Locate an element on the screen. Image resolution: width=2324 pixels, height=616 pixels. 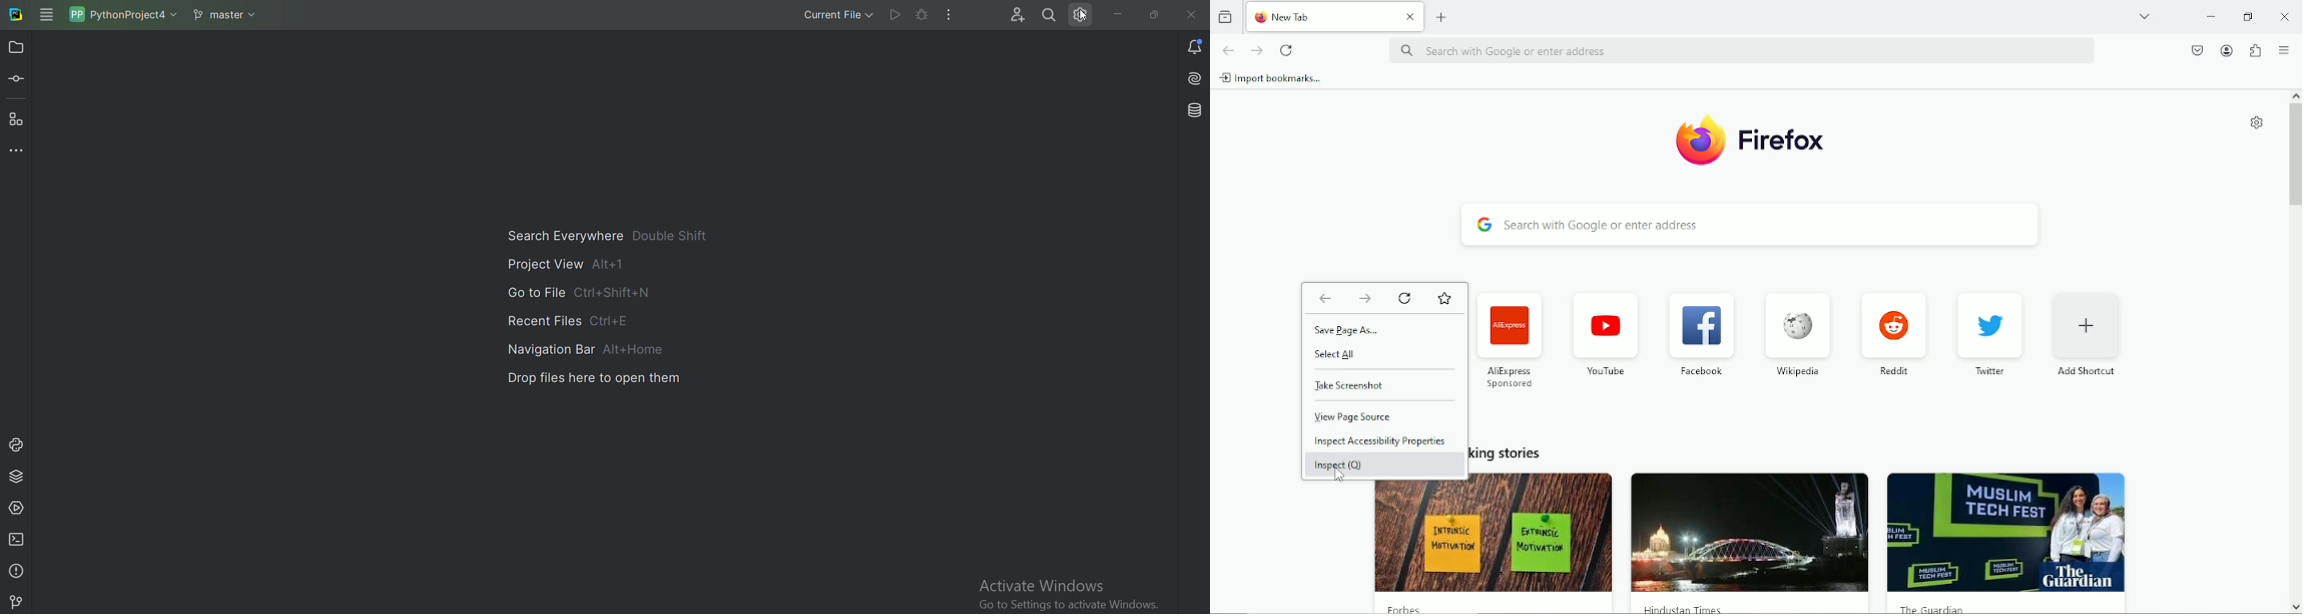
Bookmark page is located at coordinates (1444, 299).